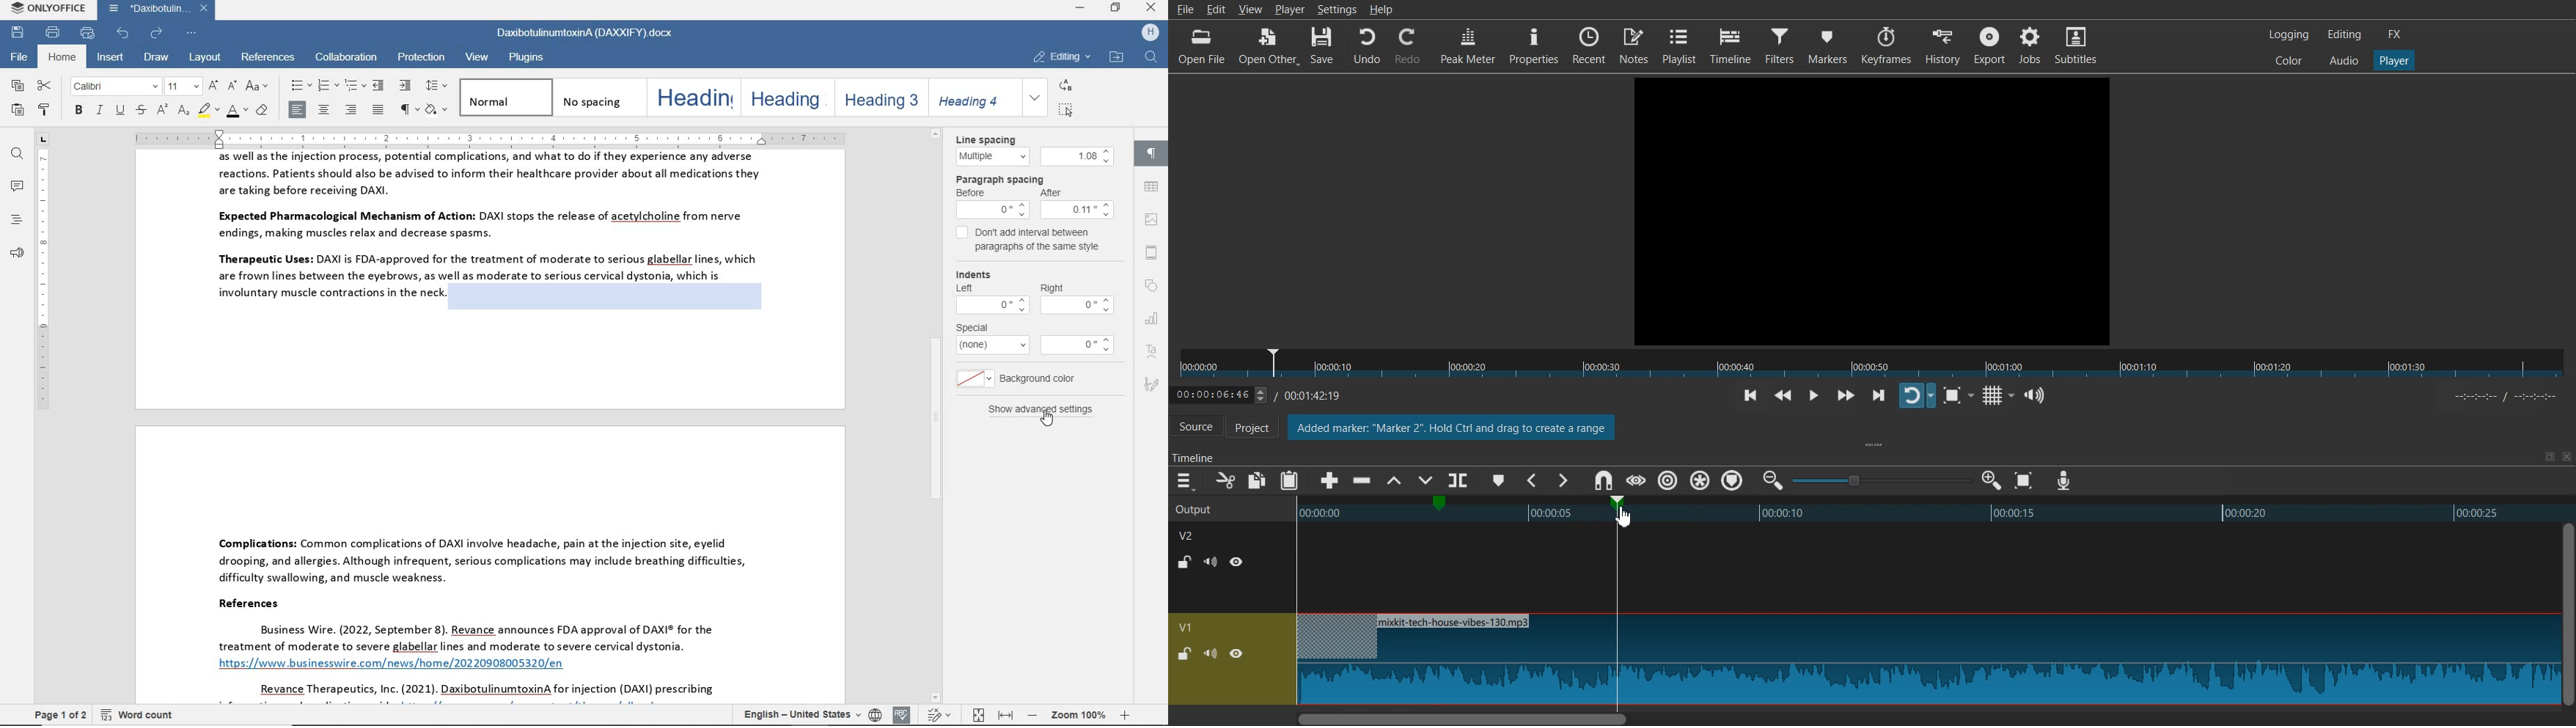 The image size is (2576, 728). Describe the element at coordinates (1944, 45) in the screenshot. I see `History` at that location.